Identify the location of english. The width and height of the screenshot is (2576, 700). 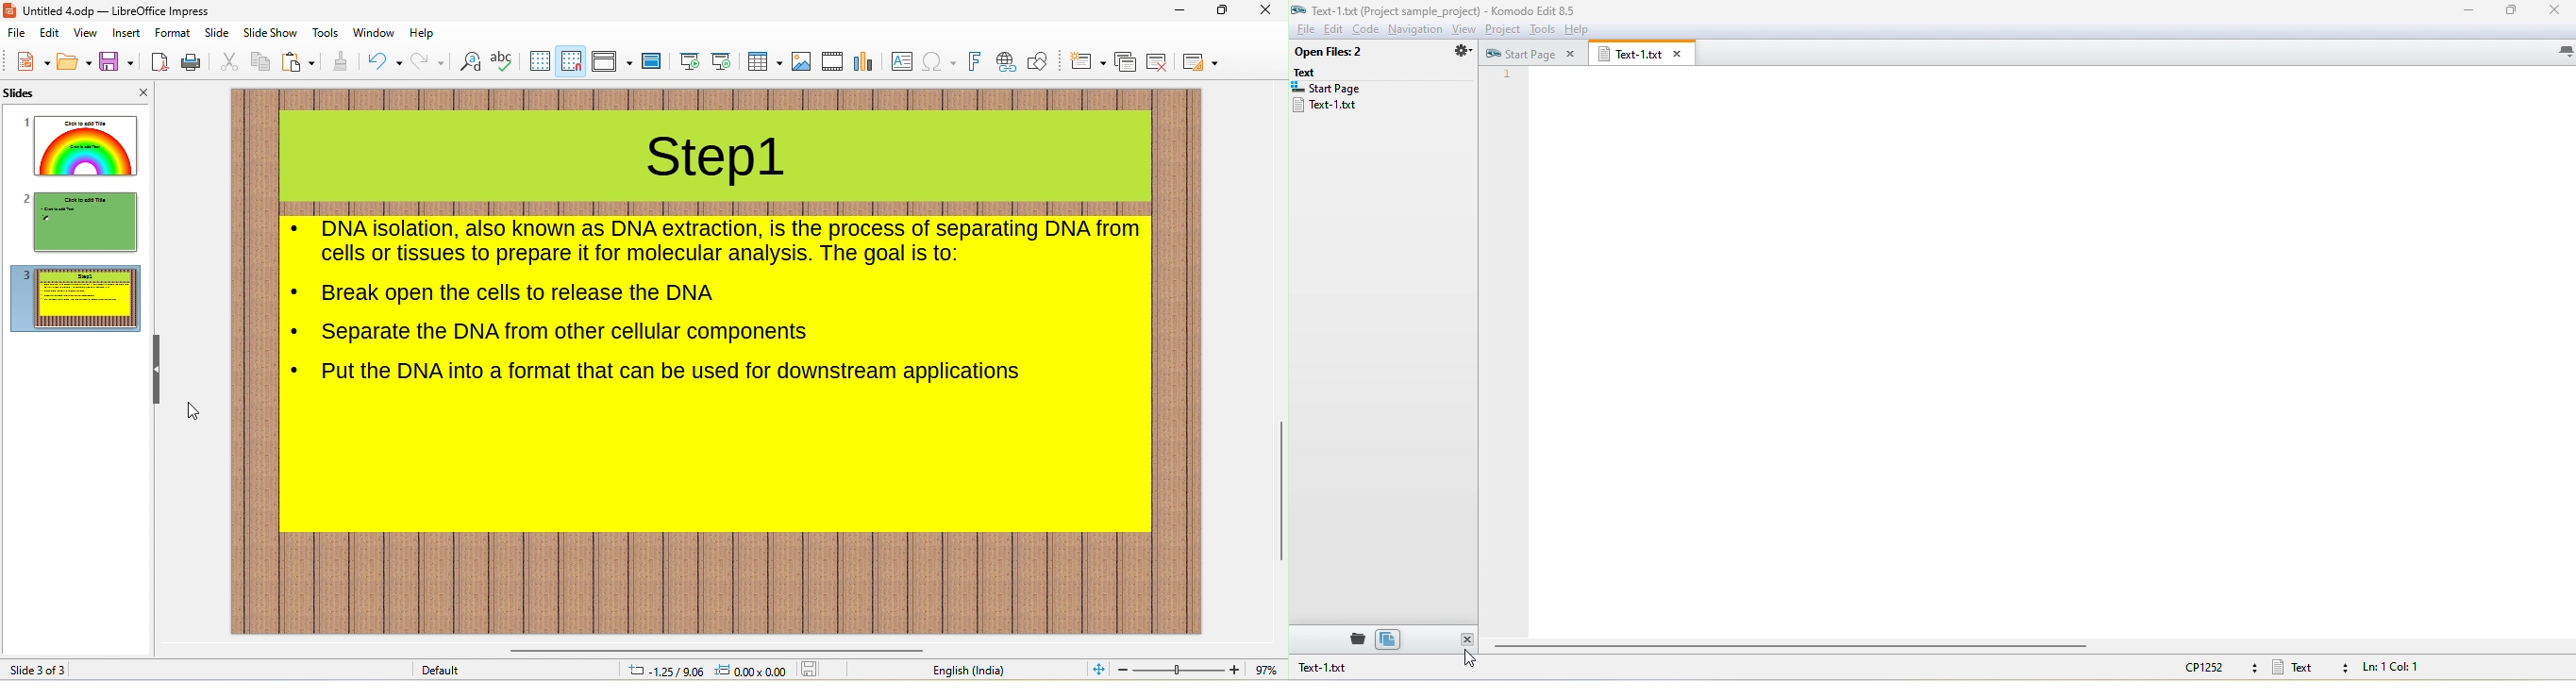
(967, 671).